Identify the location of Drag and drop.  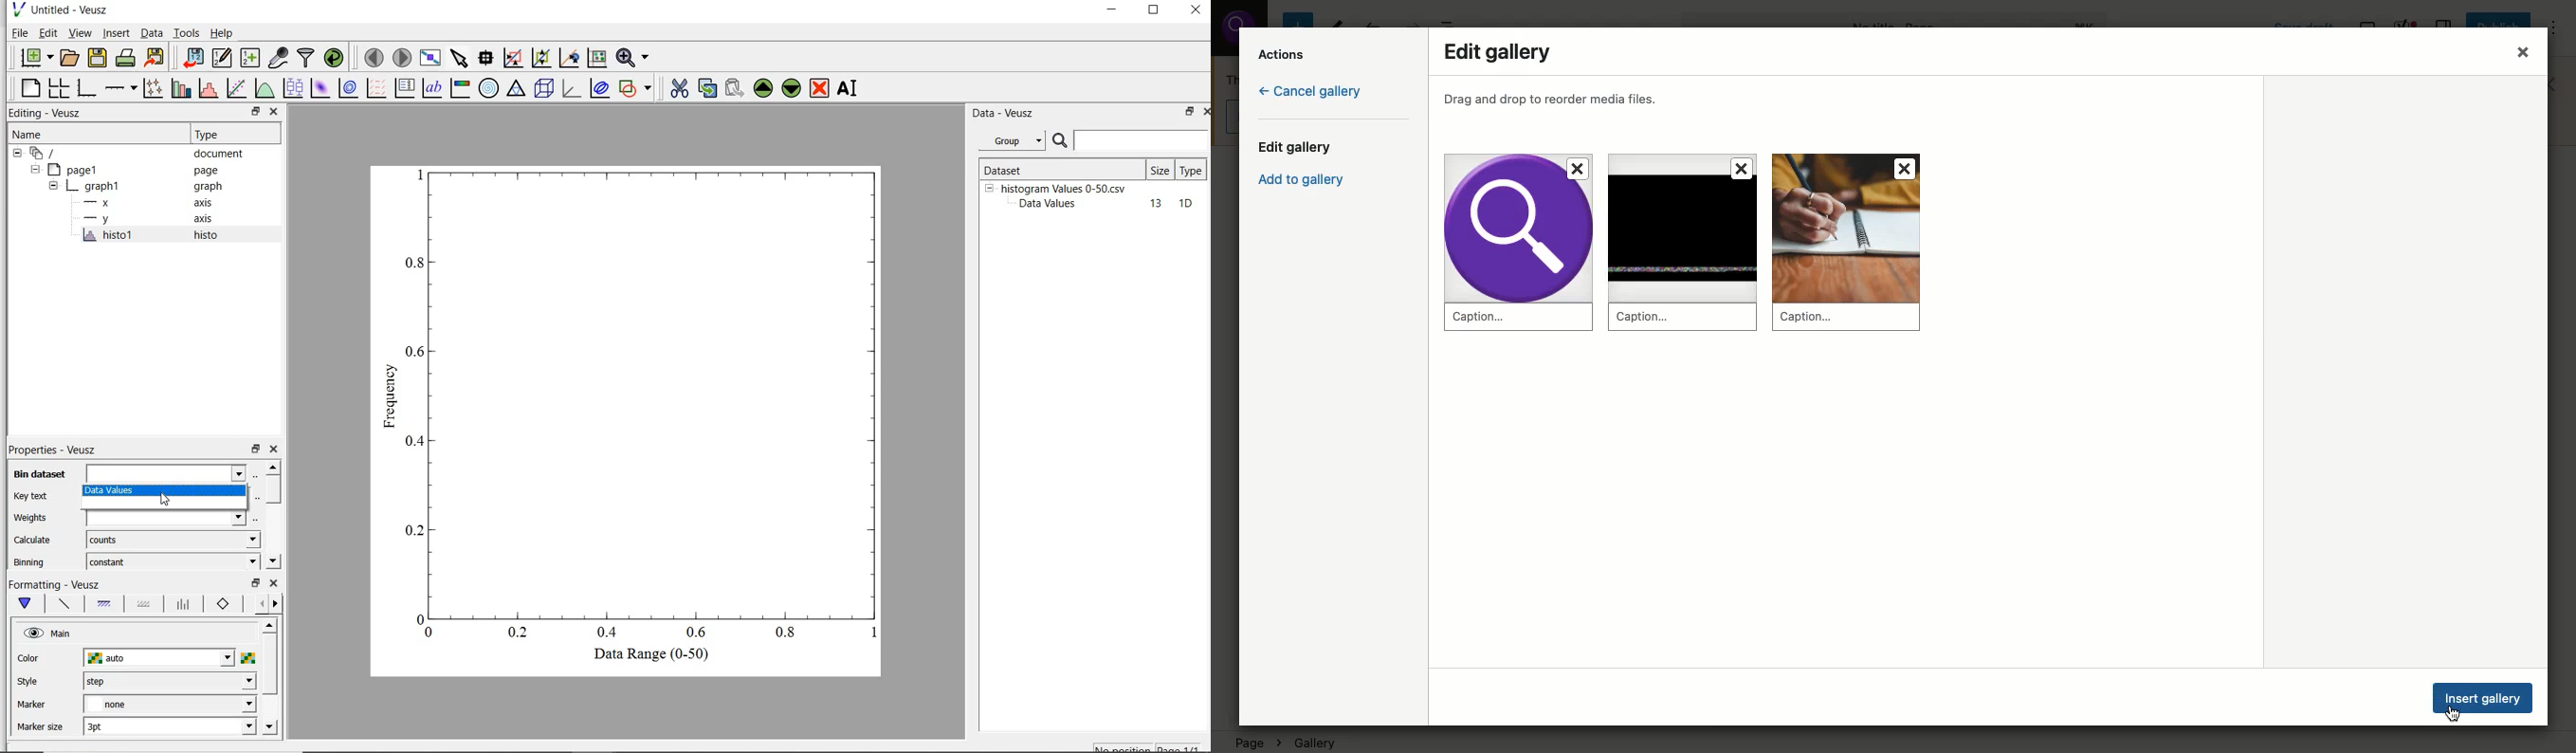
(1562, 100).